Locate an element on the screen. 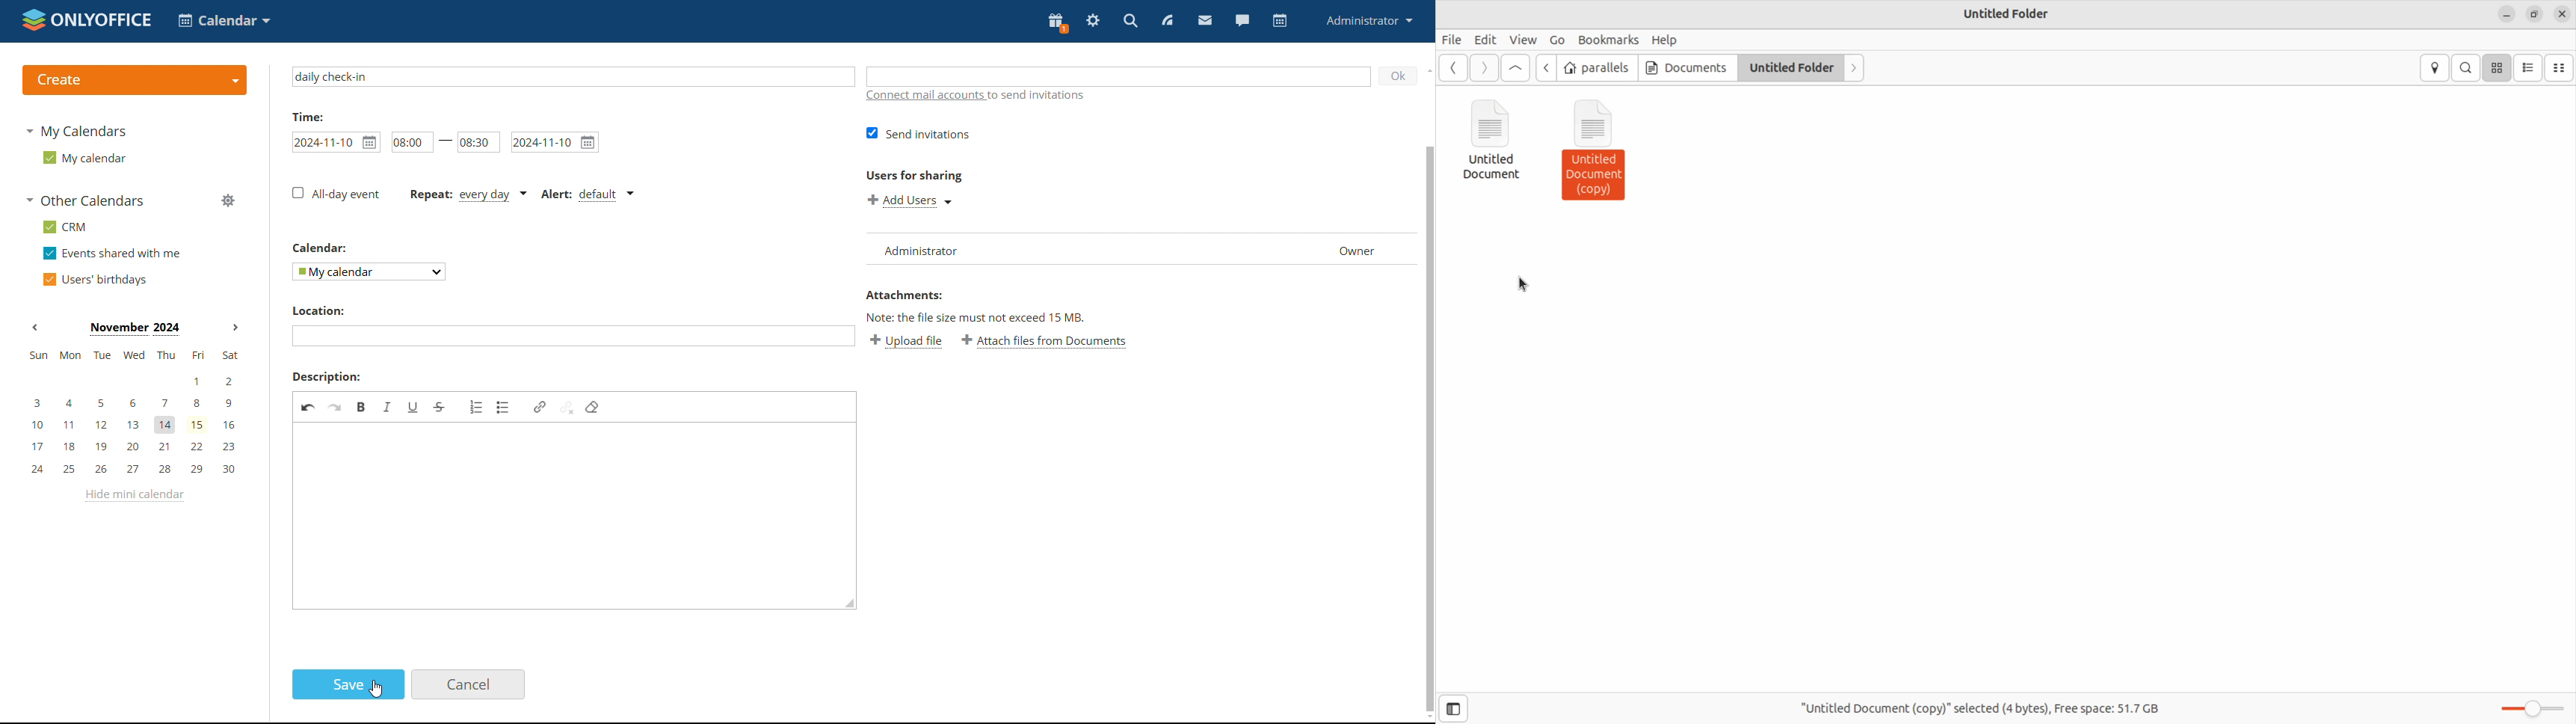  select calendar is located at coordinates (367, 274).